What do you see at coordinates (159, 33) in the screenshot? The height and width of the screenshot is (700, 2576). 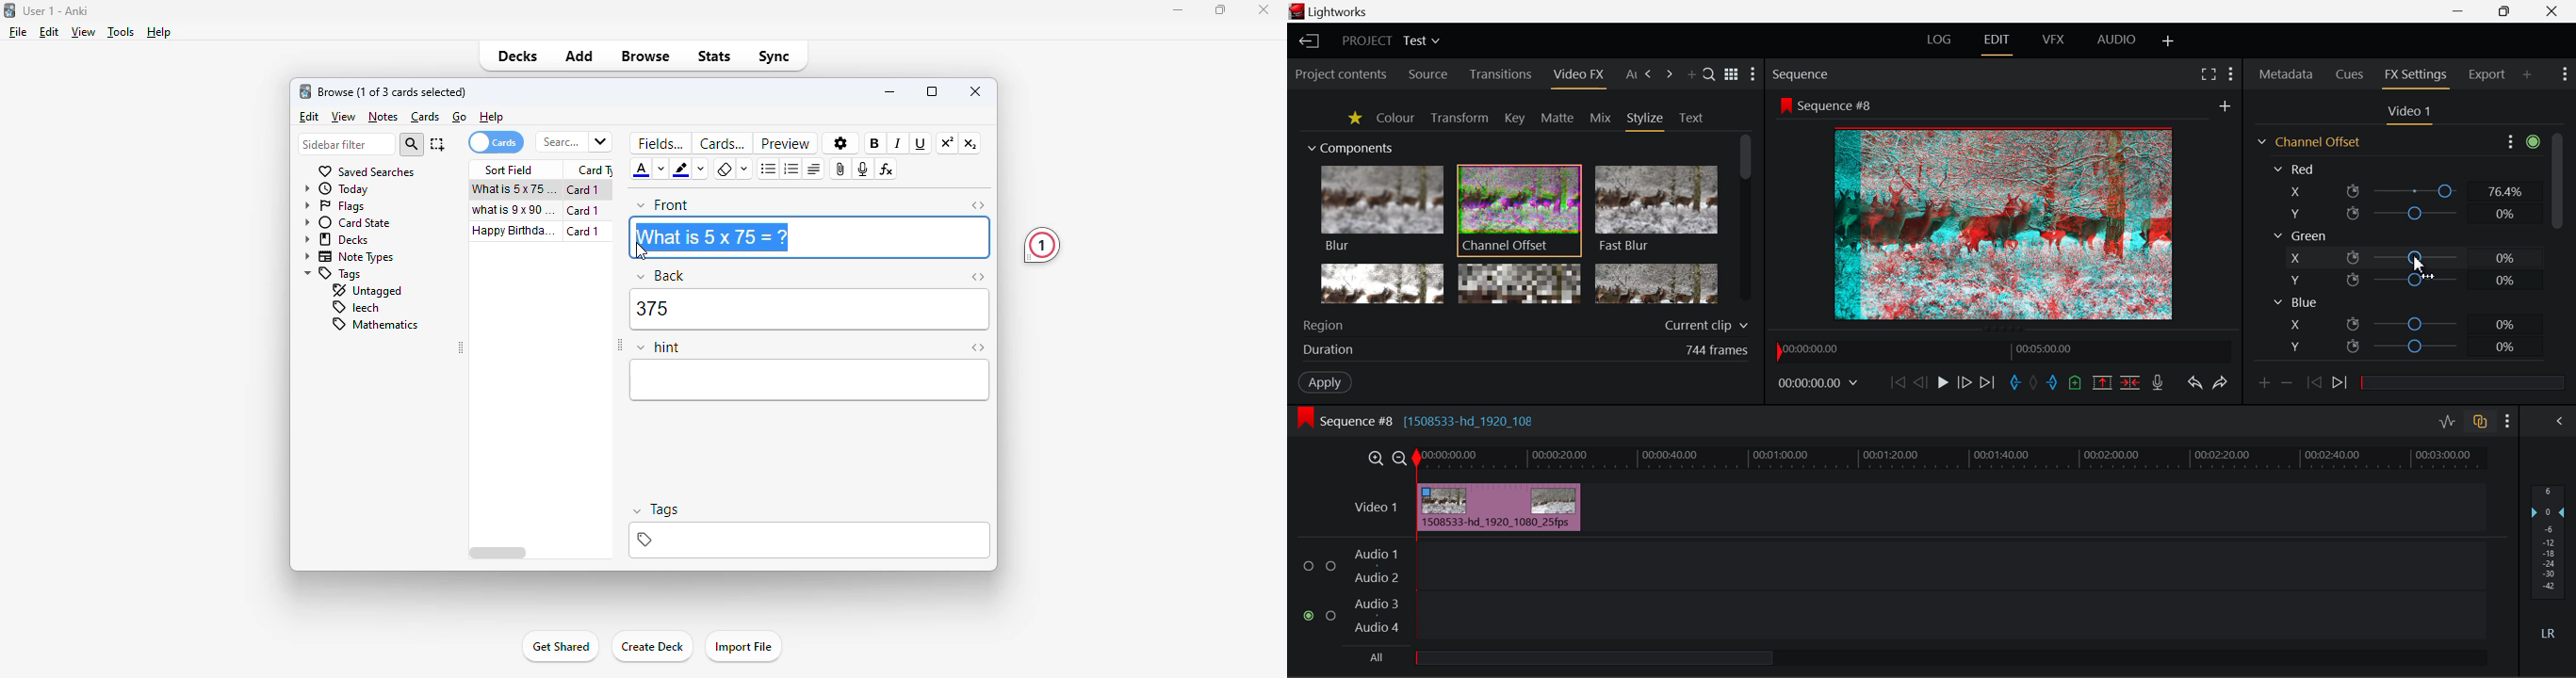 I see `help` at bounding box center [159, 33].